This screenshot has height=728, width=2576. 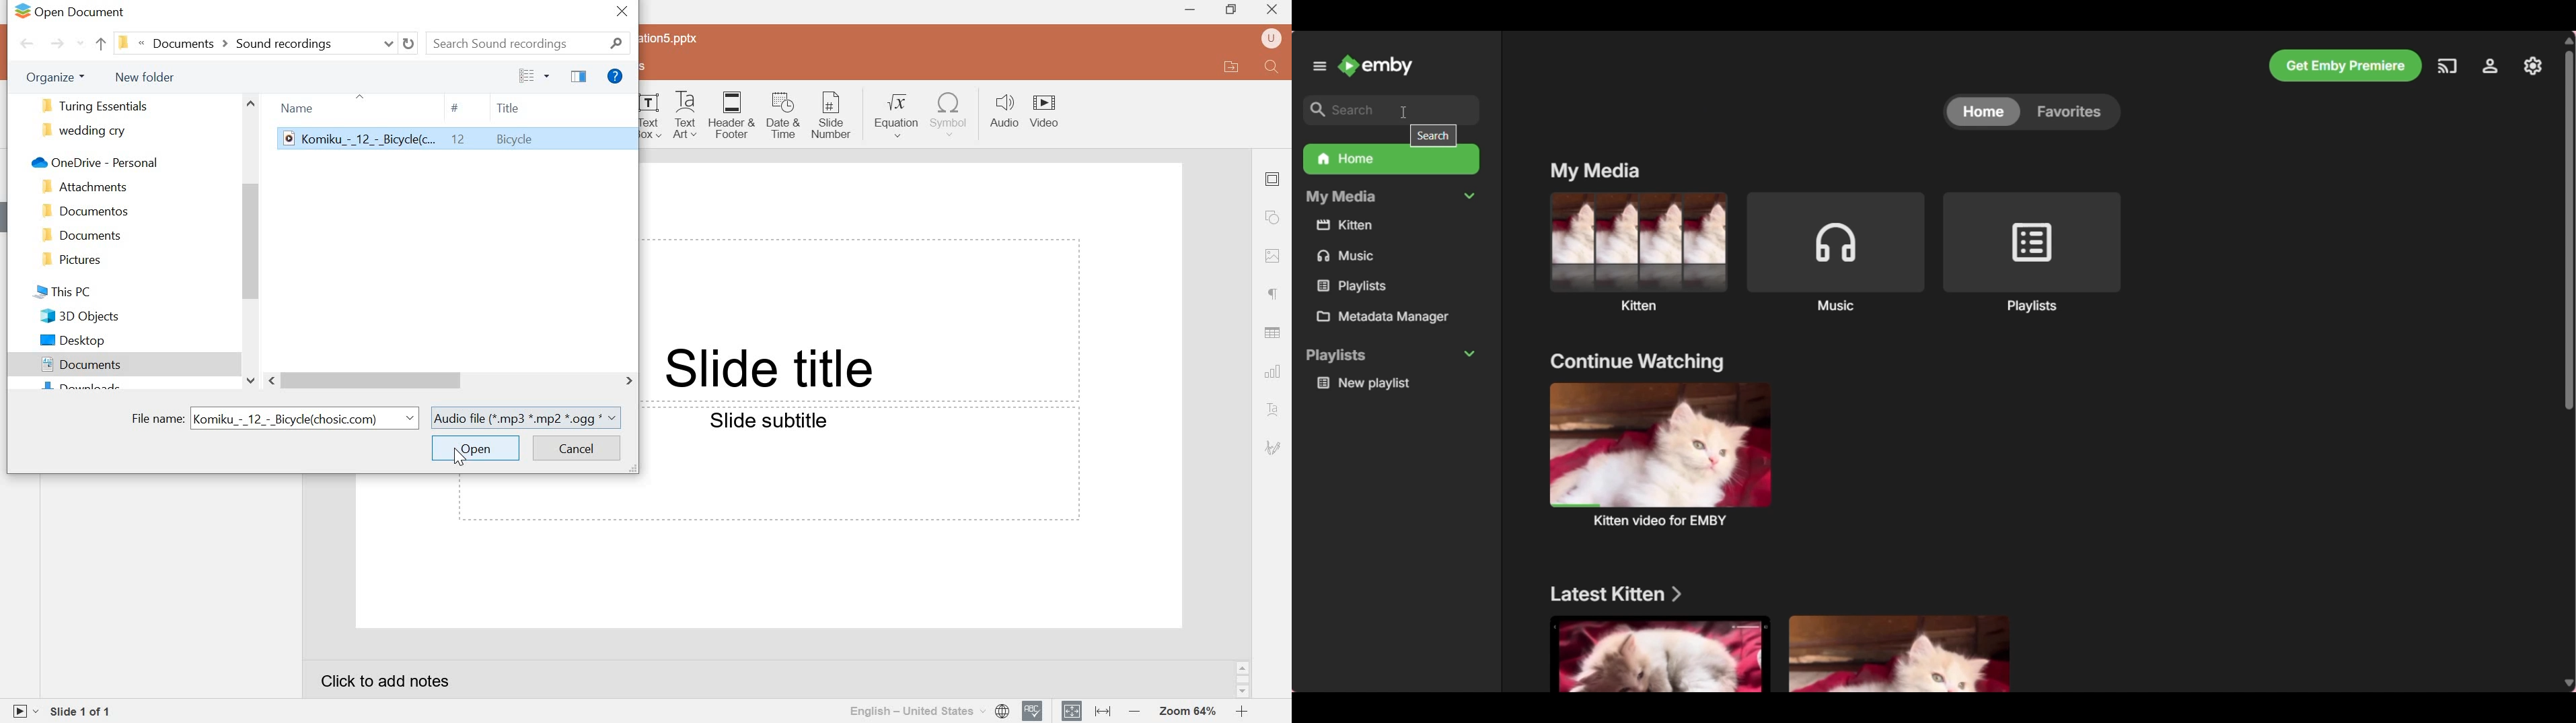 What do you see at coordinates (1619, 594) in the screenshot?
I see `Latest kitten` at bounding box center [1619, 594].